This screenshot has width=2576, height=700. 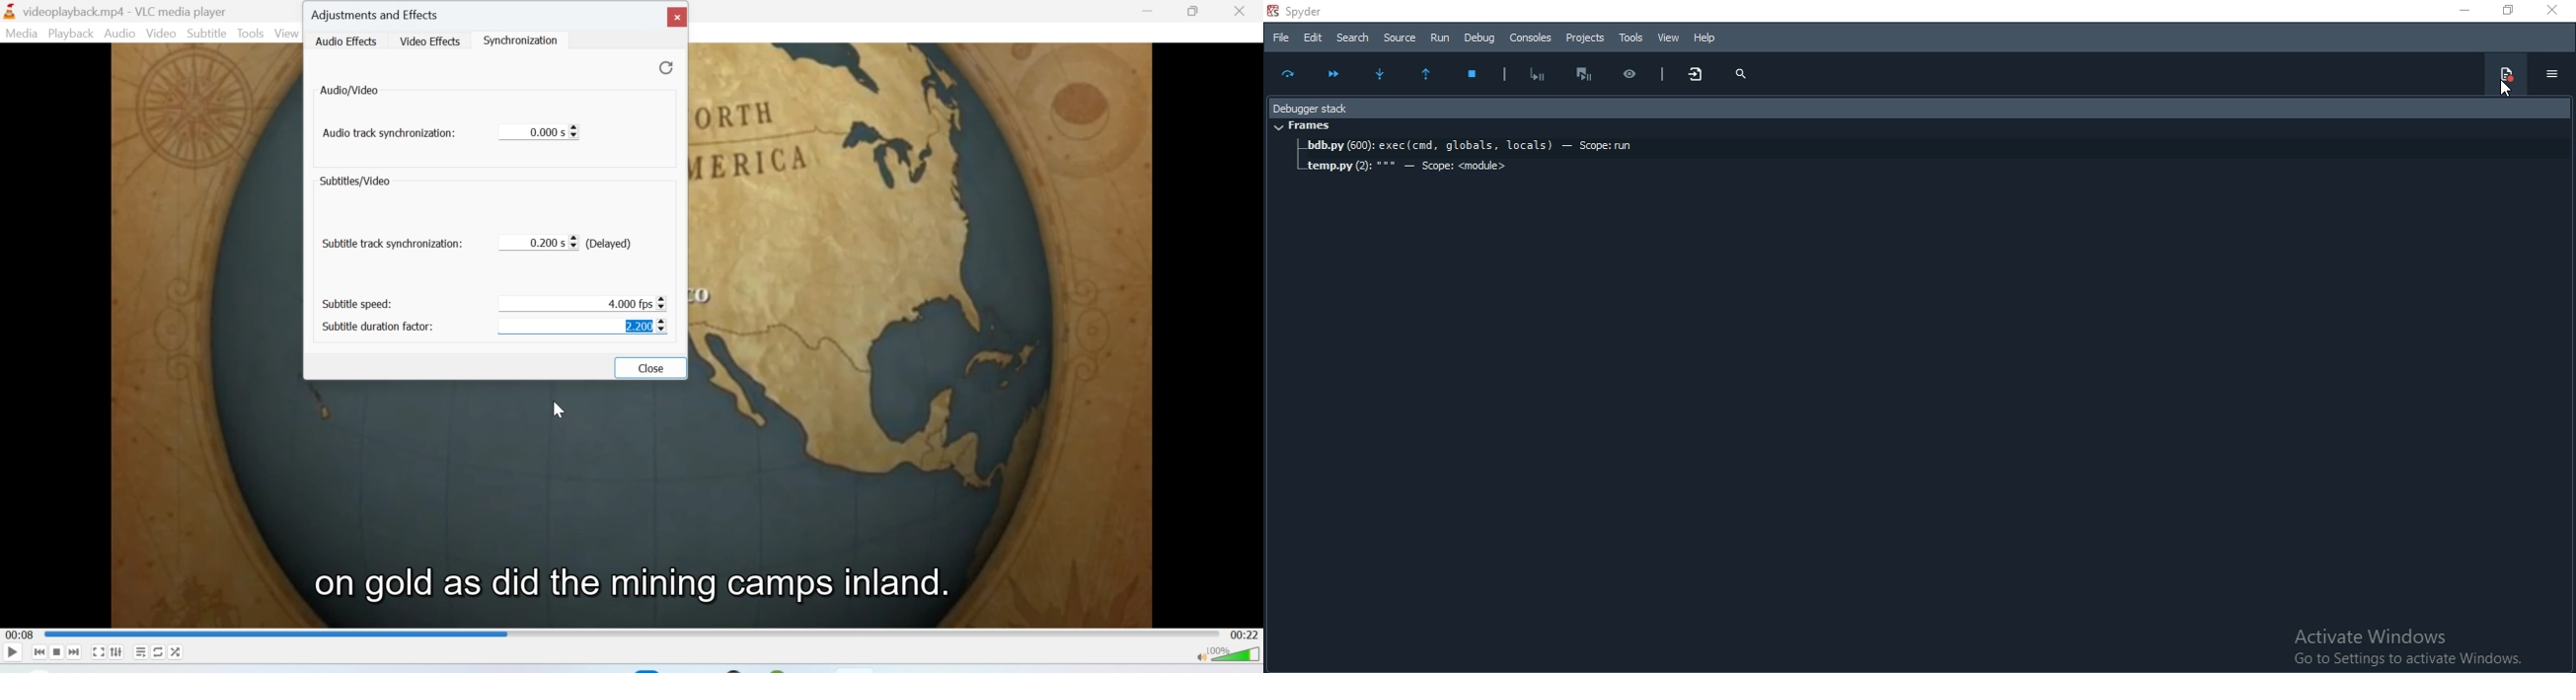 What do you see at coordinates (2463, 12) in the screenshot?
I see `minimize` at bounding box center [2463, 12].